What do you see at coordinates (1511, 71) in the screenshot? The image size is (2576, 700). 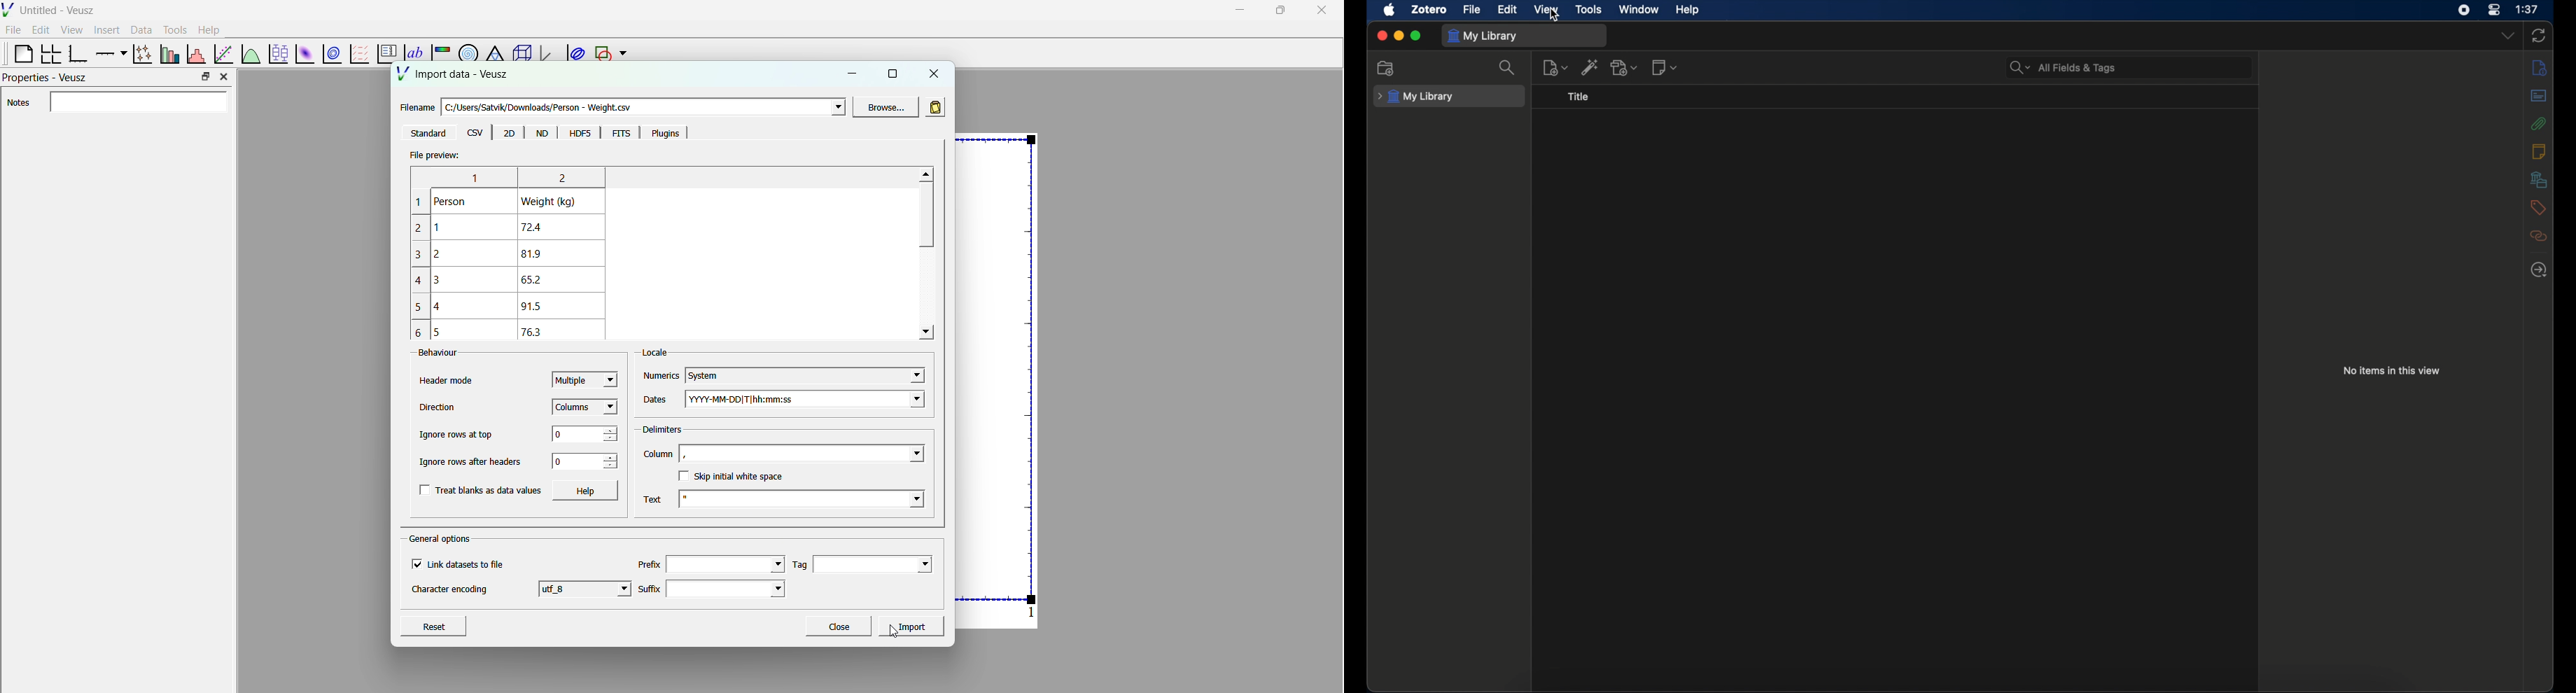 I see `search` at bounding box center [1511, 71].